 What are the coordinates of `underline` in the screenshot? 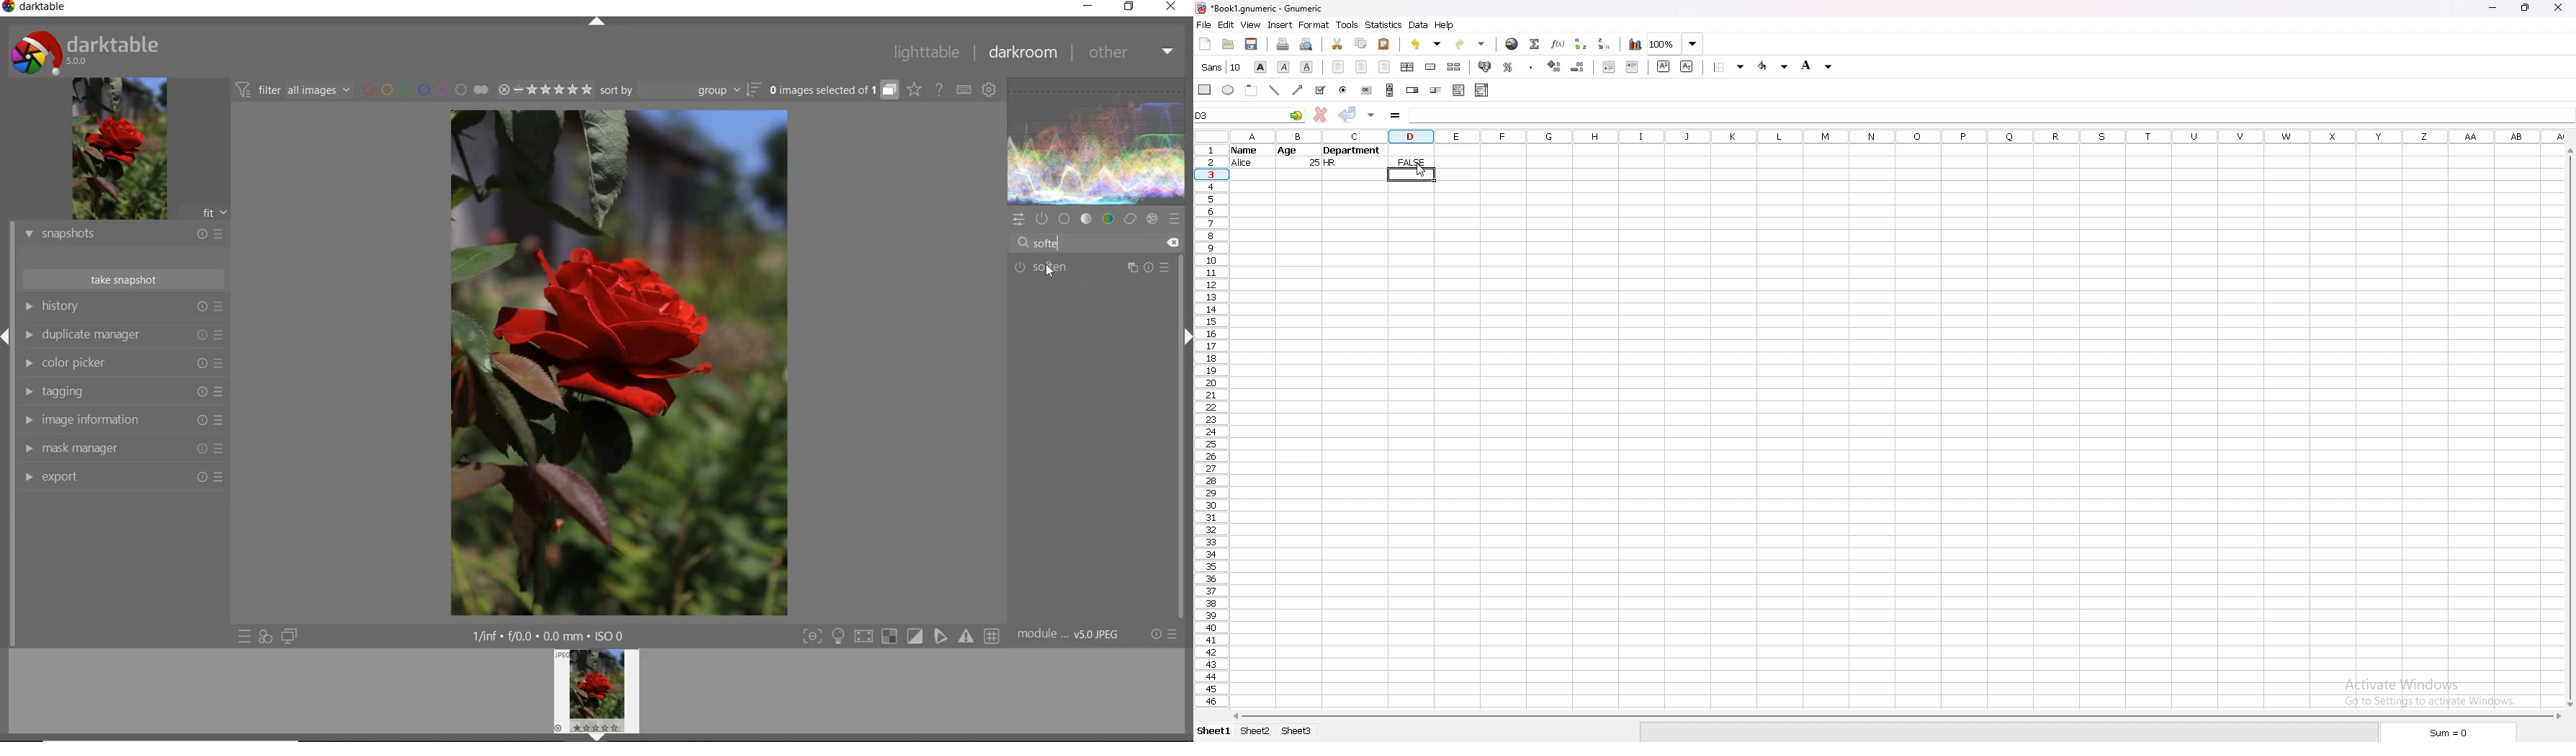 It's located at (1308, 67).